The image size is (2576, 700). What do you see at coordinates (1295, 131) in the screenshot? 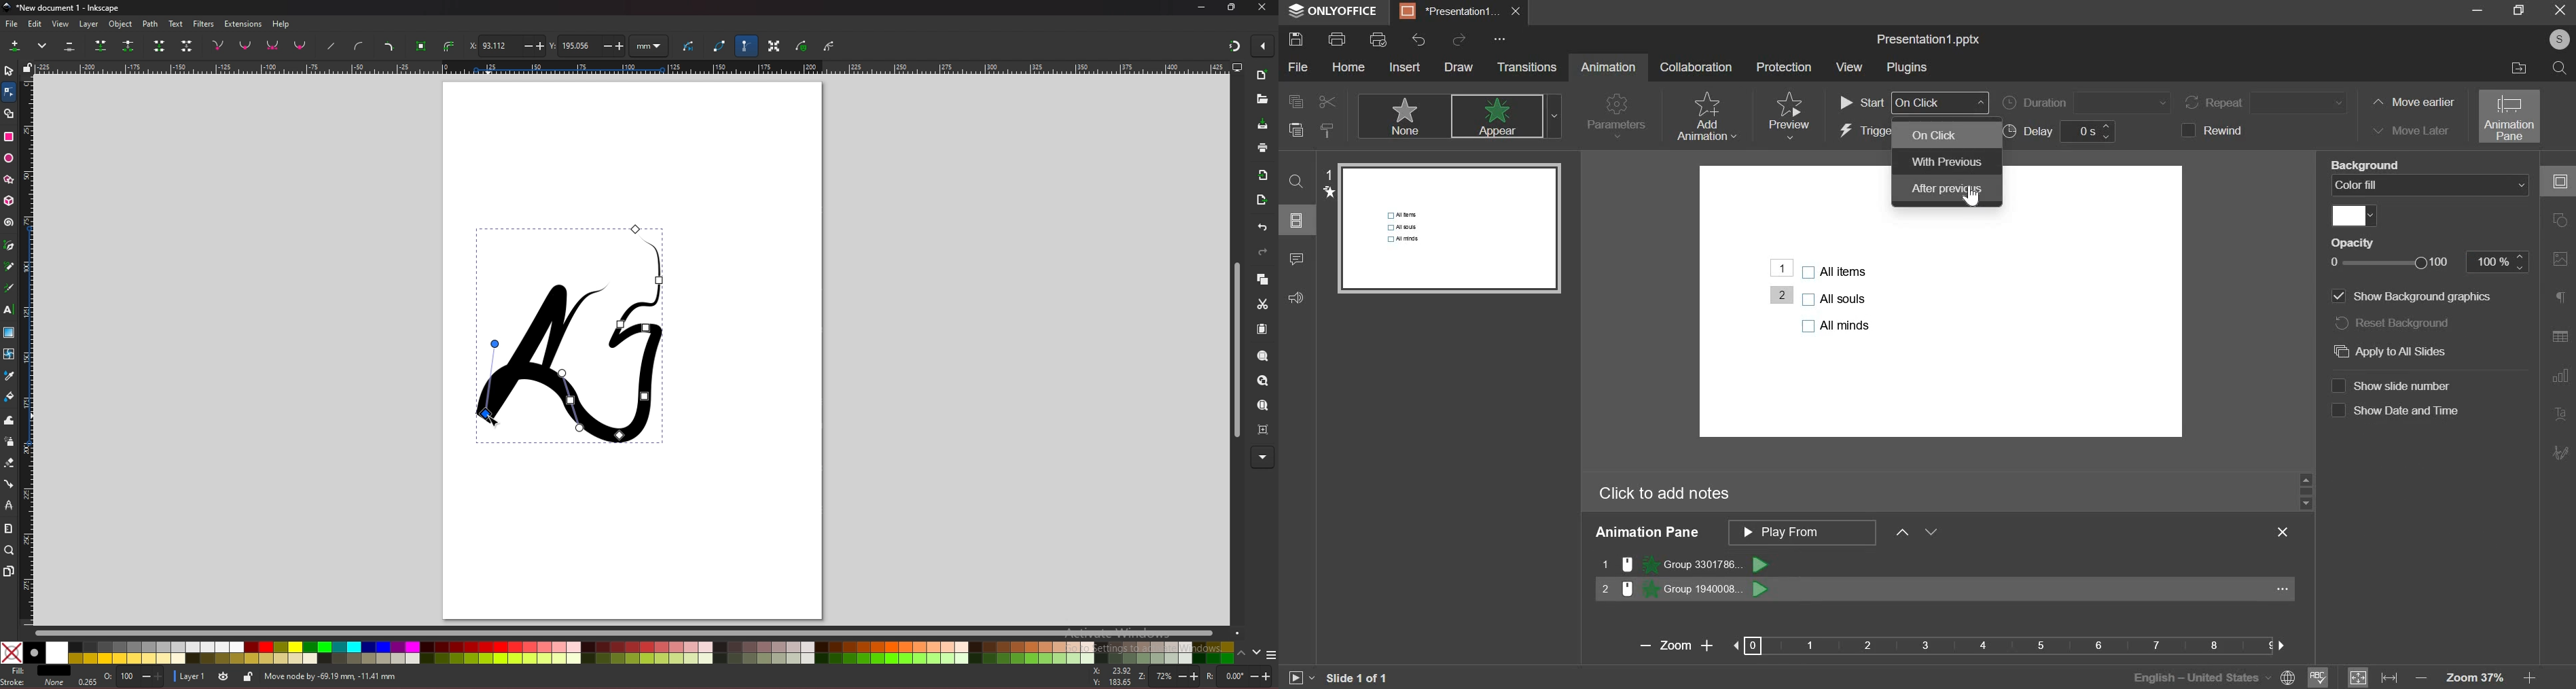
I see `paste` at bounding box center [1295, 131].